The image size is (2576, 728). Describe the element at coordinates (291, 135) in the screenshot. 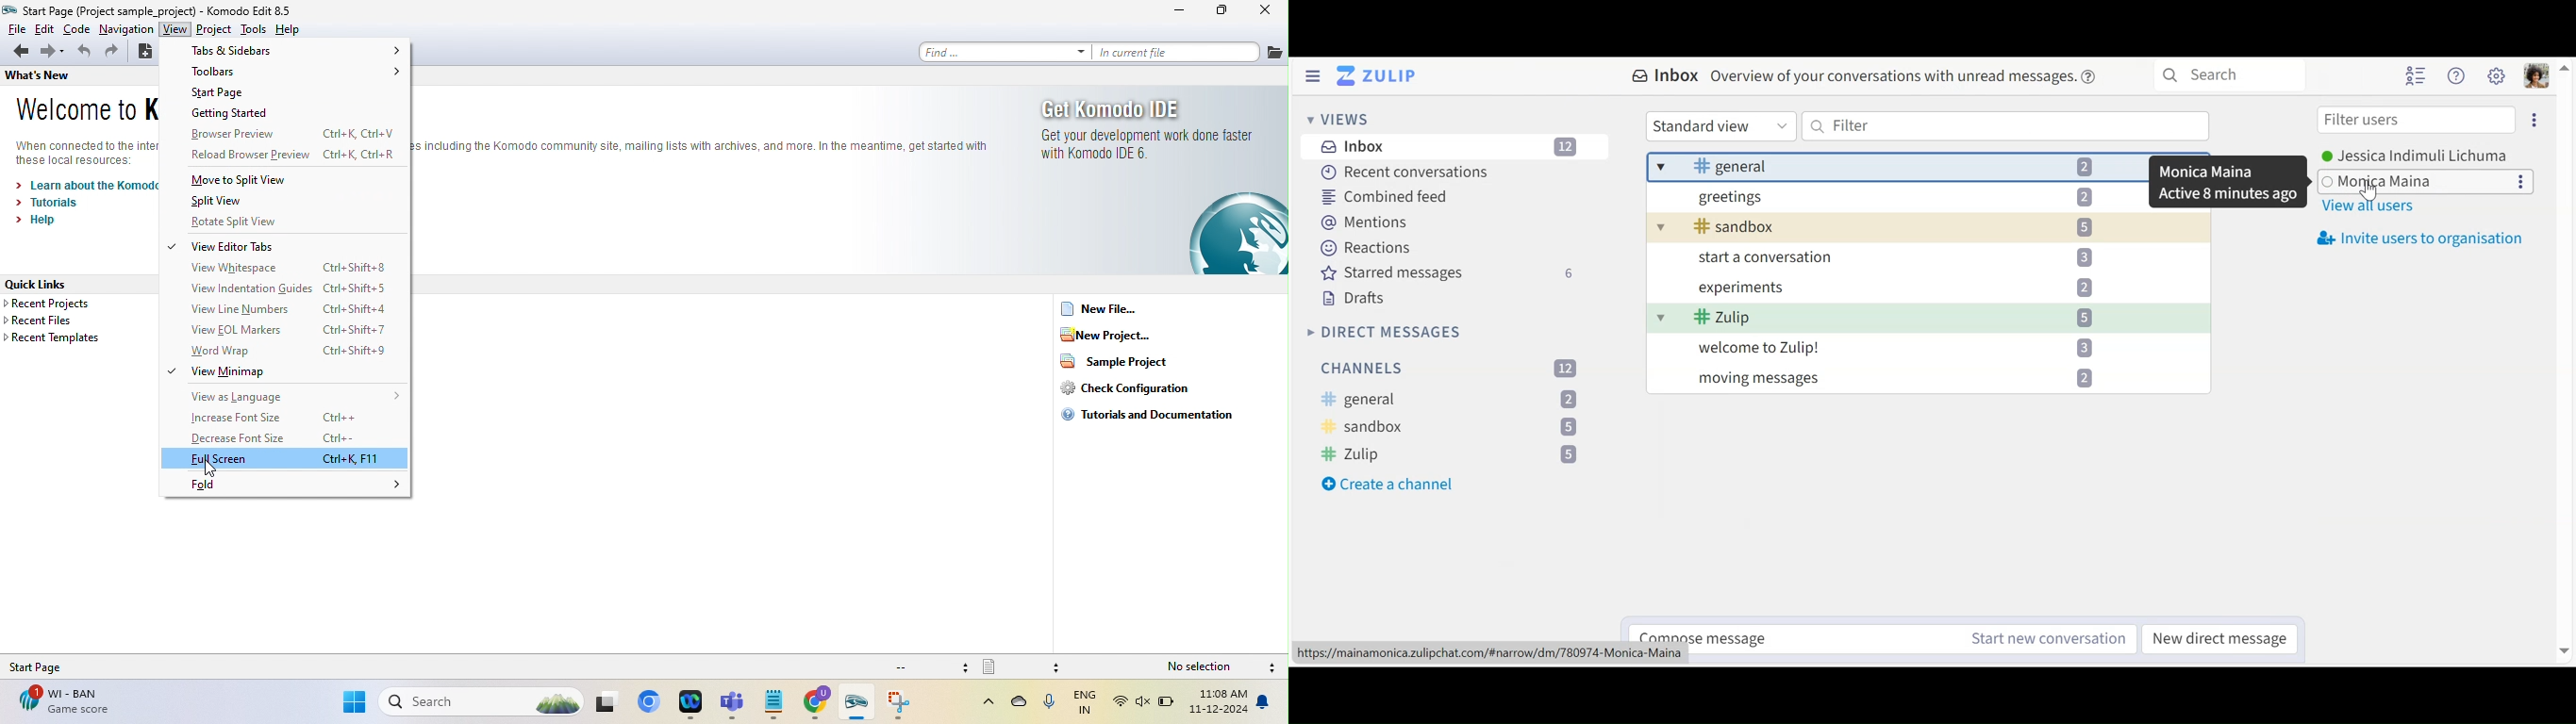

I see `browser preview` at that location.